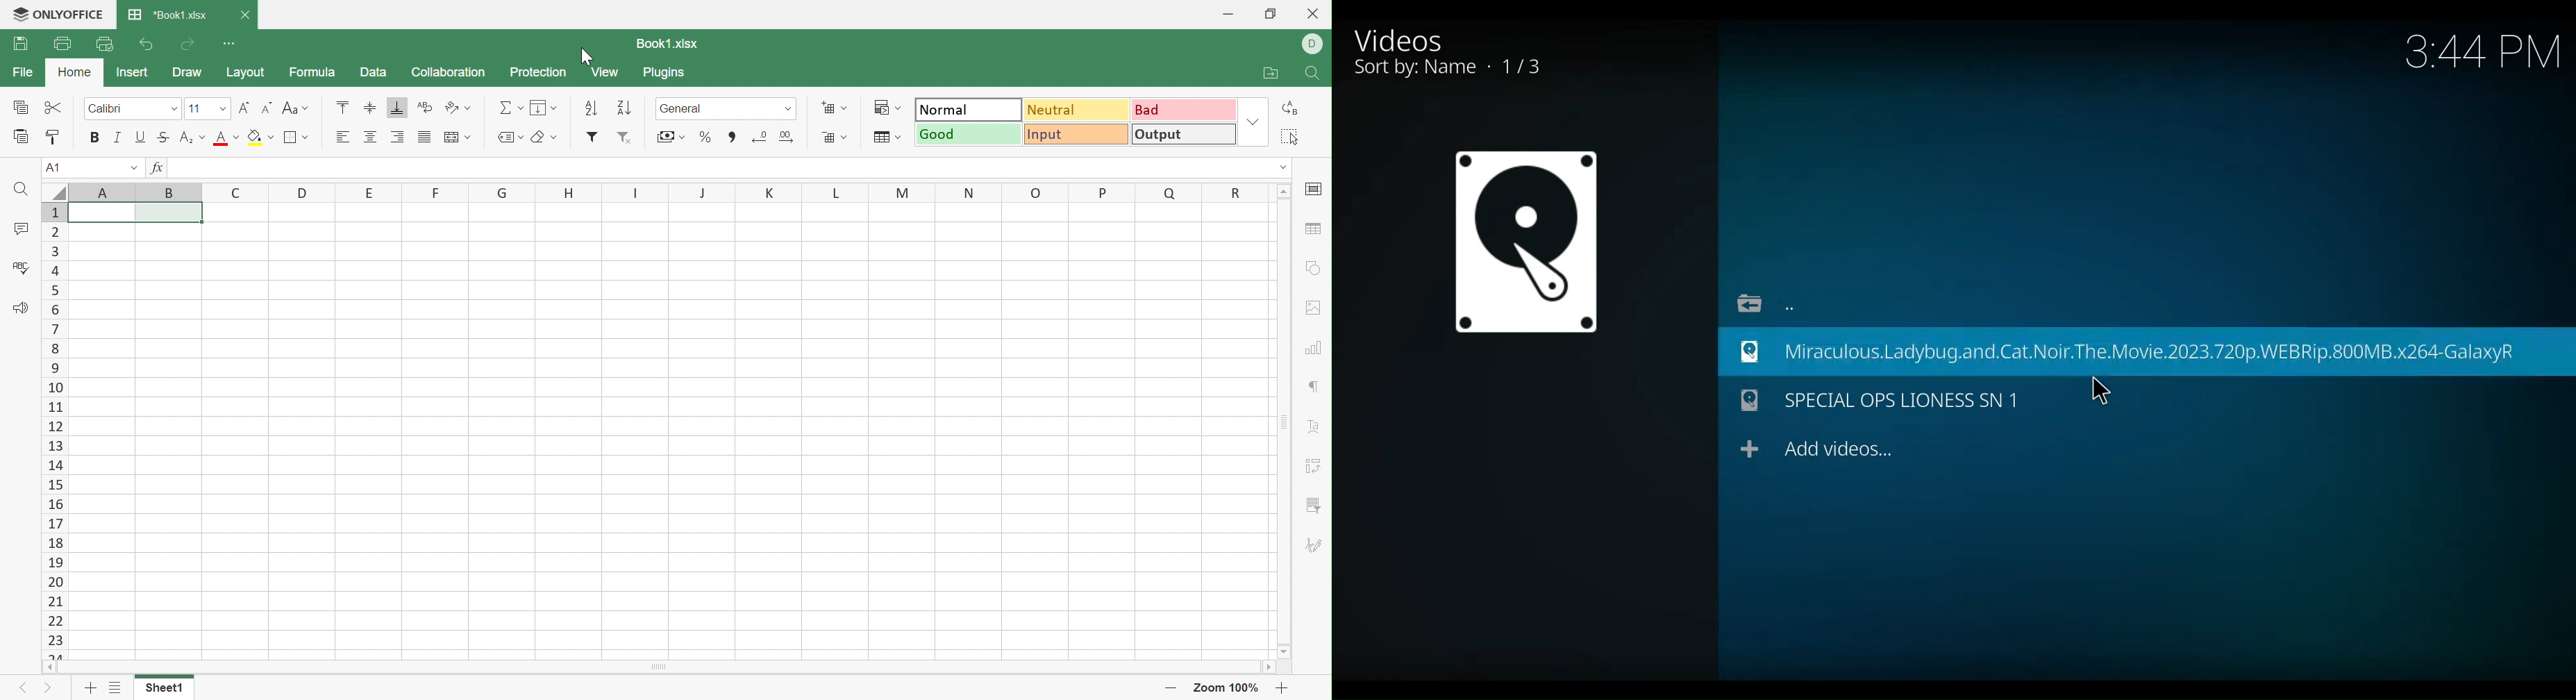 The image size is (2576, 700). What do you see at coordinates (587, 56) in the screenshot?
I see `Cursor` at bounding box center [587, 56].